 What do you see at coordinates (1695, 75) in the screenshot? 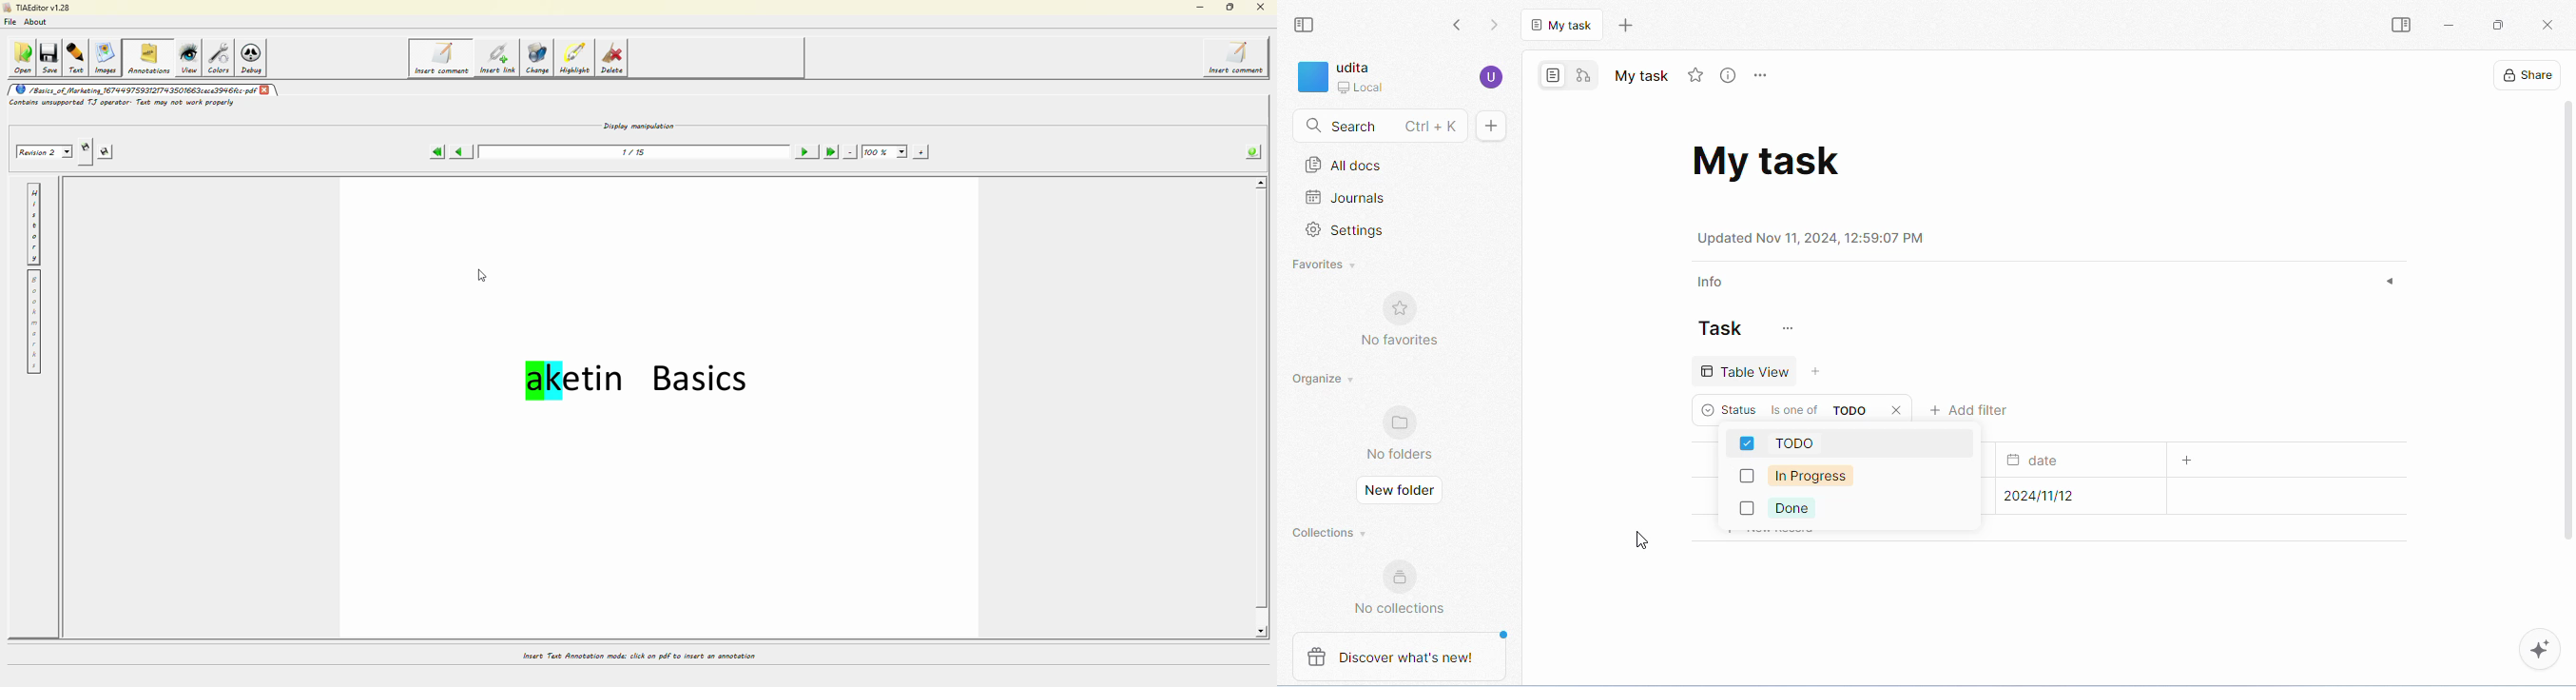
I see `add favorite` at bounding box center [1695, 75].